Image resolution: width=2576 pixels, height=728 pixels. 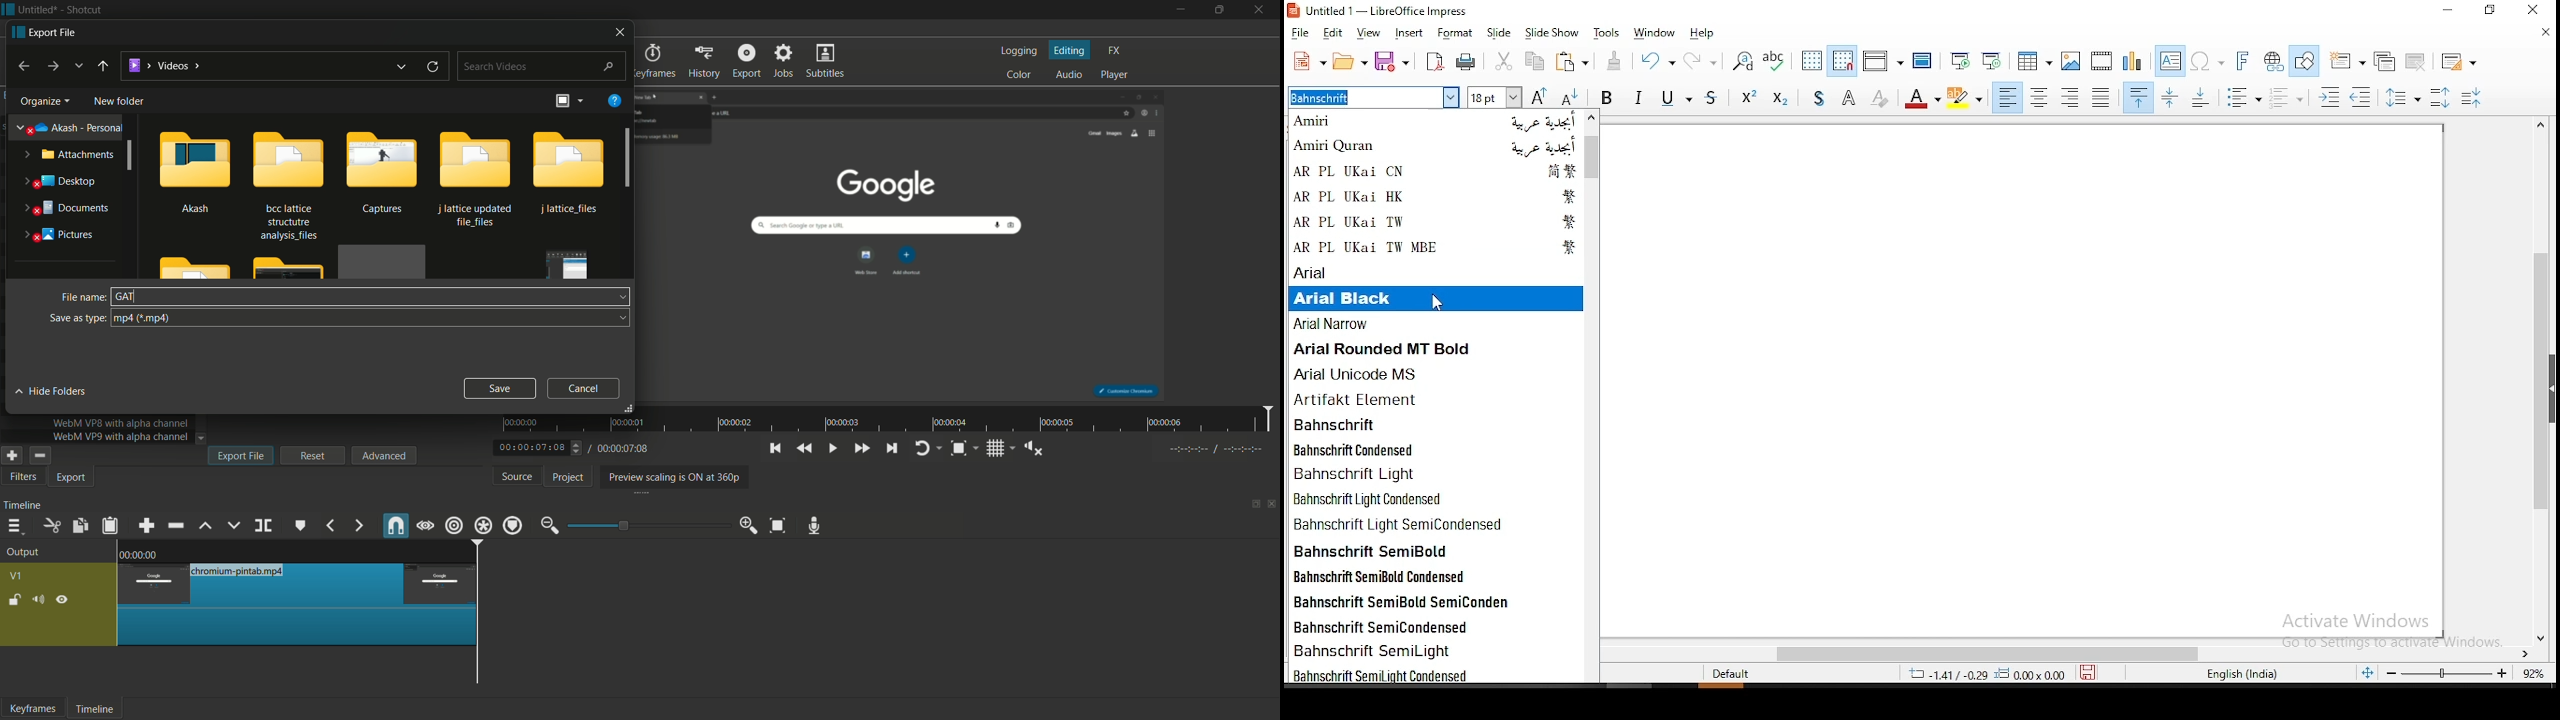 What do you see at coordinates (1411, 31) in the screenshot?
I see `insert` at bounding box center [1411, 31].